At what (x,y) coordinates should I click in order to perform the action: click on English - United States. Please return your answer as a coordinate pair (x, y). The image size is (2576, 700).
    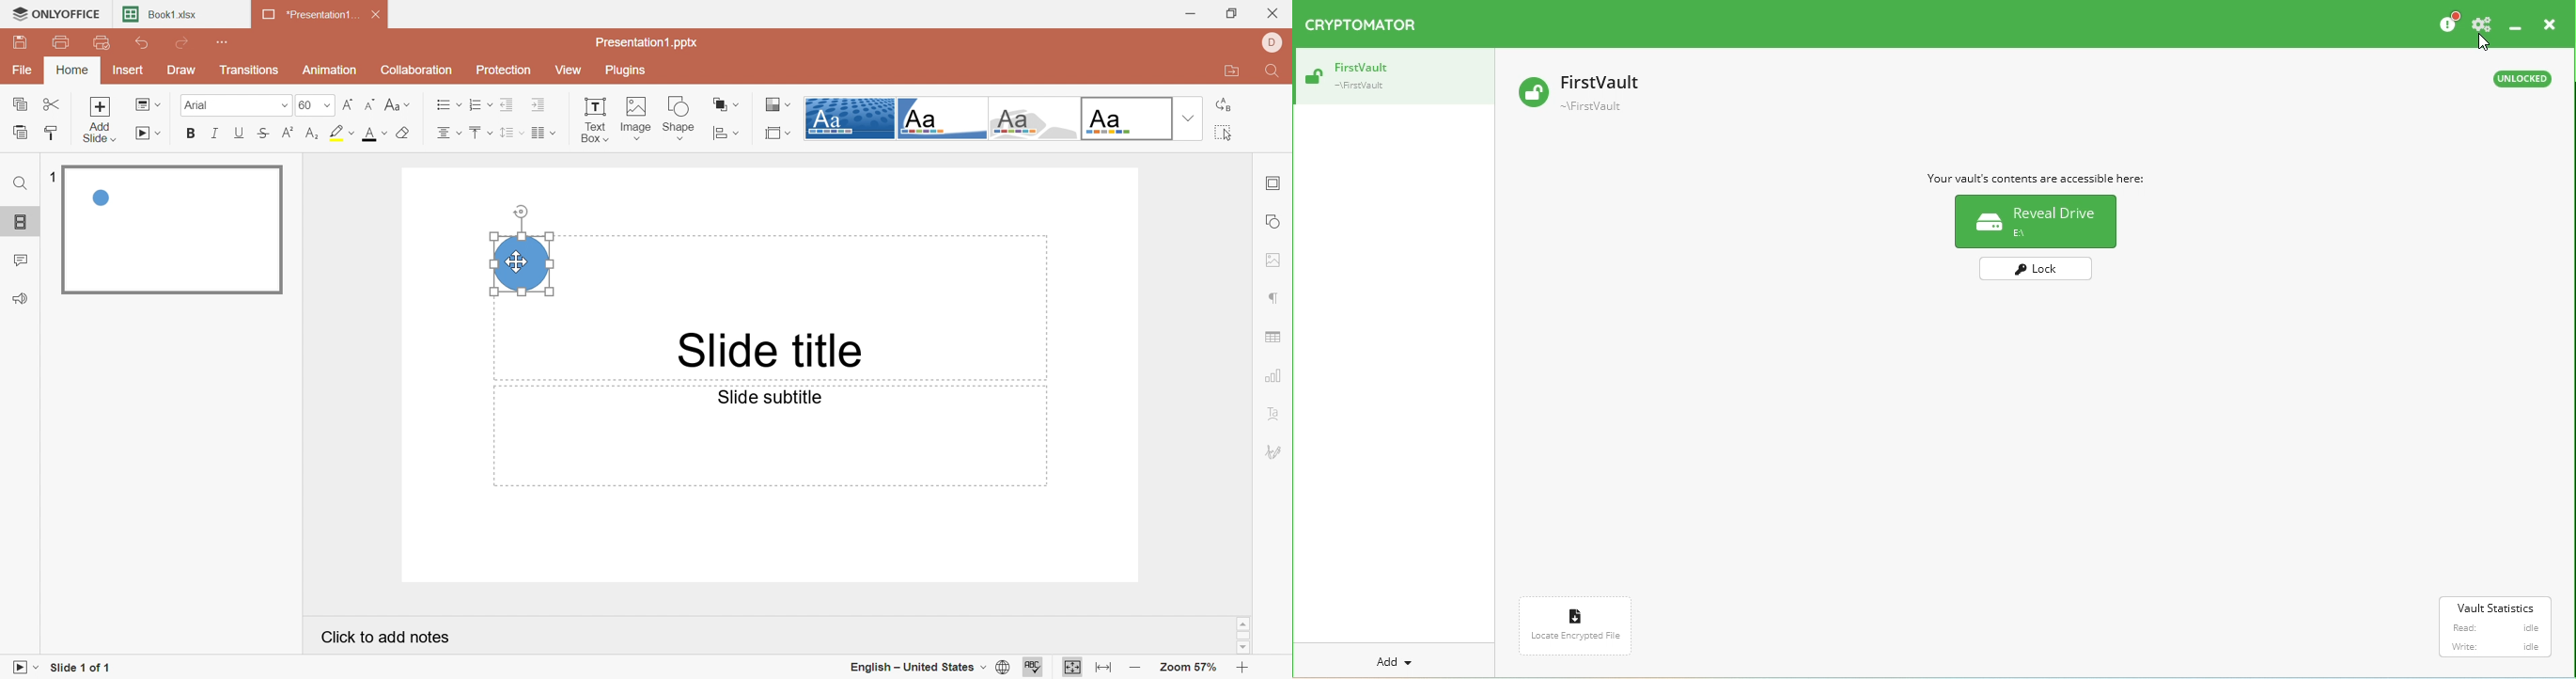
    Looking at the image, I should click on (917, 668).